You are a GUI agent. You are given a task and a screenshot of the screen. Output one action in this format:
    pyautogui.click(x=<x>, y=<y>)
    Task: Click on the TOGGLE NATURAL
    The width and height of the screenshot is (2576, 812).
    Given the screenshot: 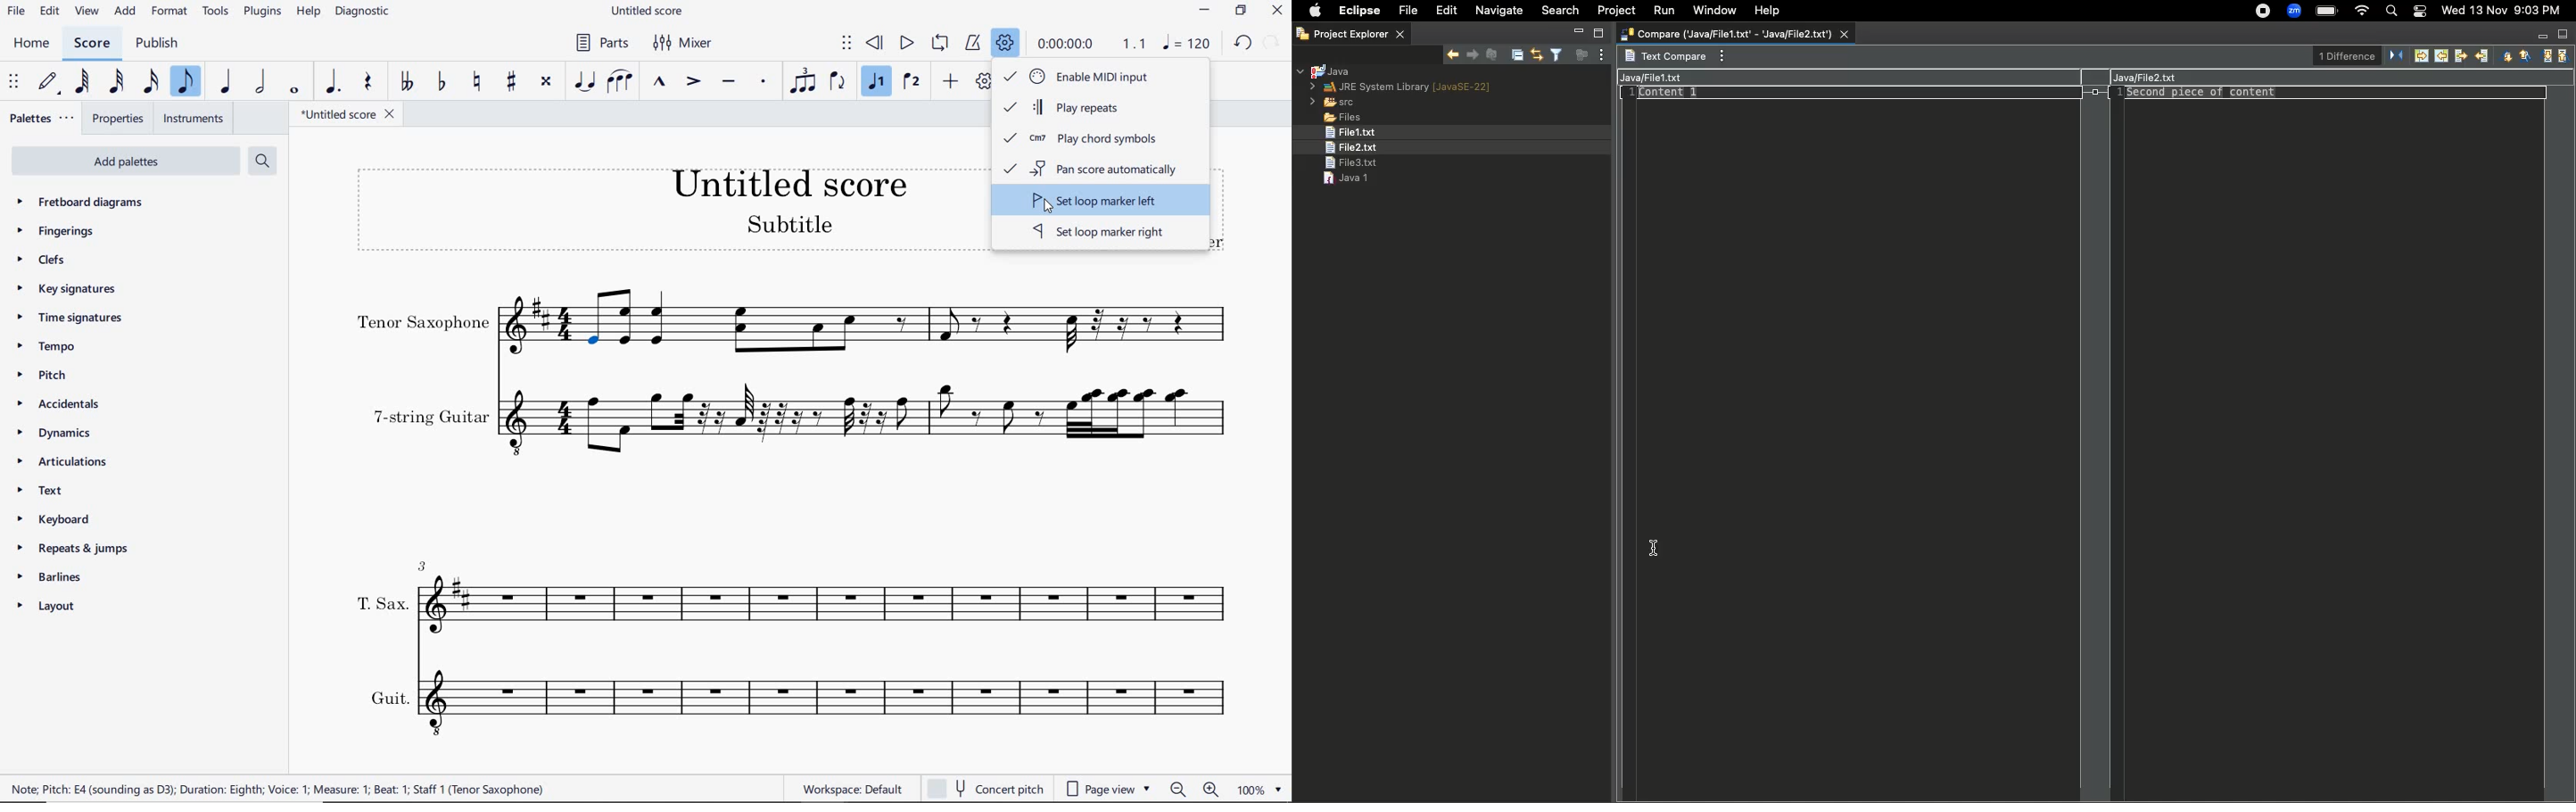 What is the action you would take?
    pyautogui.click(x=477, y=82)
    